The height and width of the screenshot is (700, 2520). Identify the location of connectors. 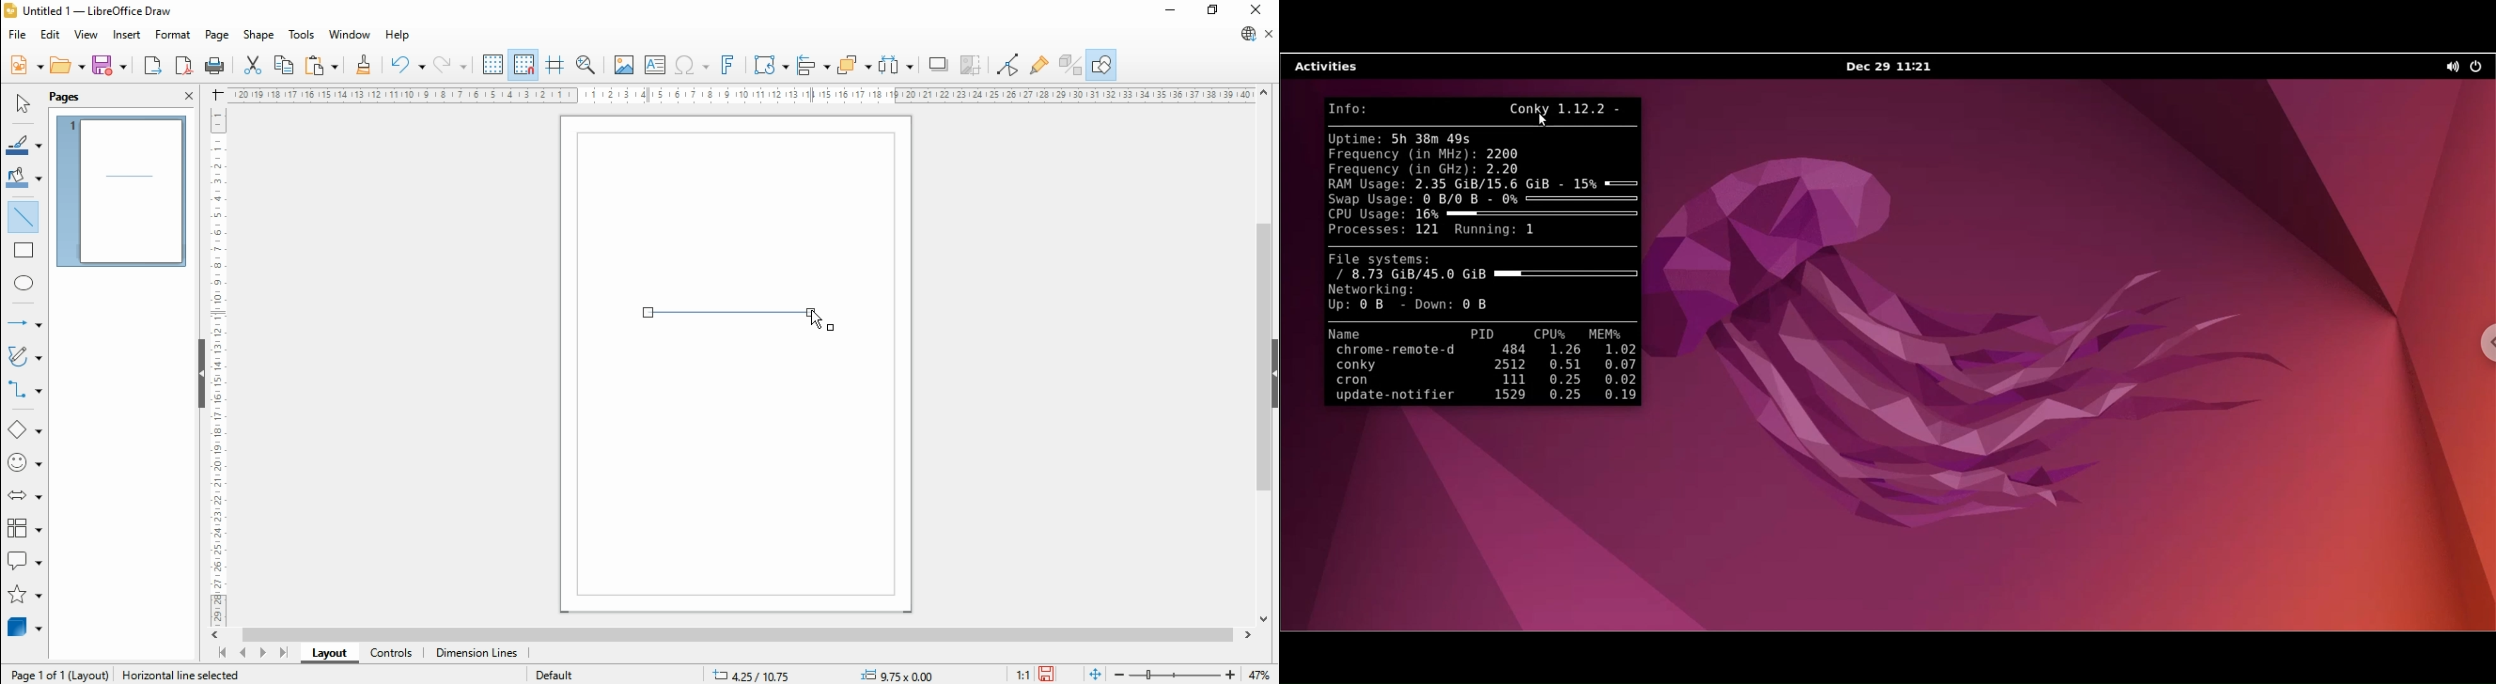
(24, 388).